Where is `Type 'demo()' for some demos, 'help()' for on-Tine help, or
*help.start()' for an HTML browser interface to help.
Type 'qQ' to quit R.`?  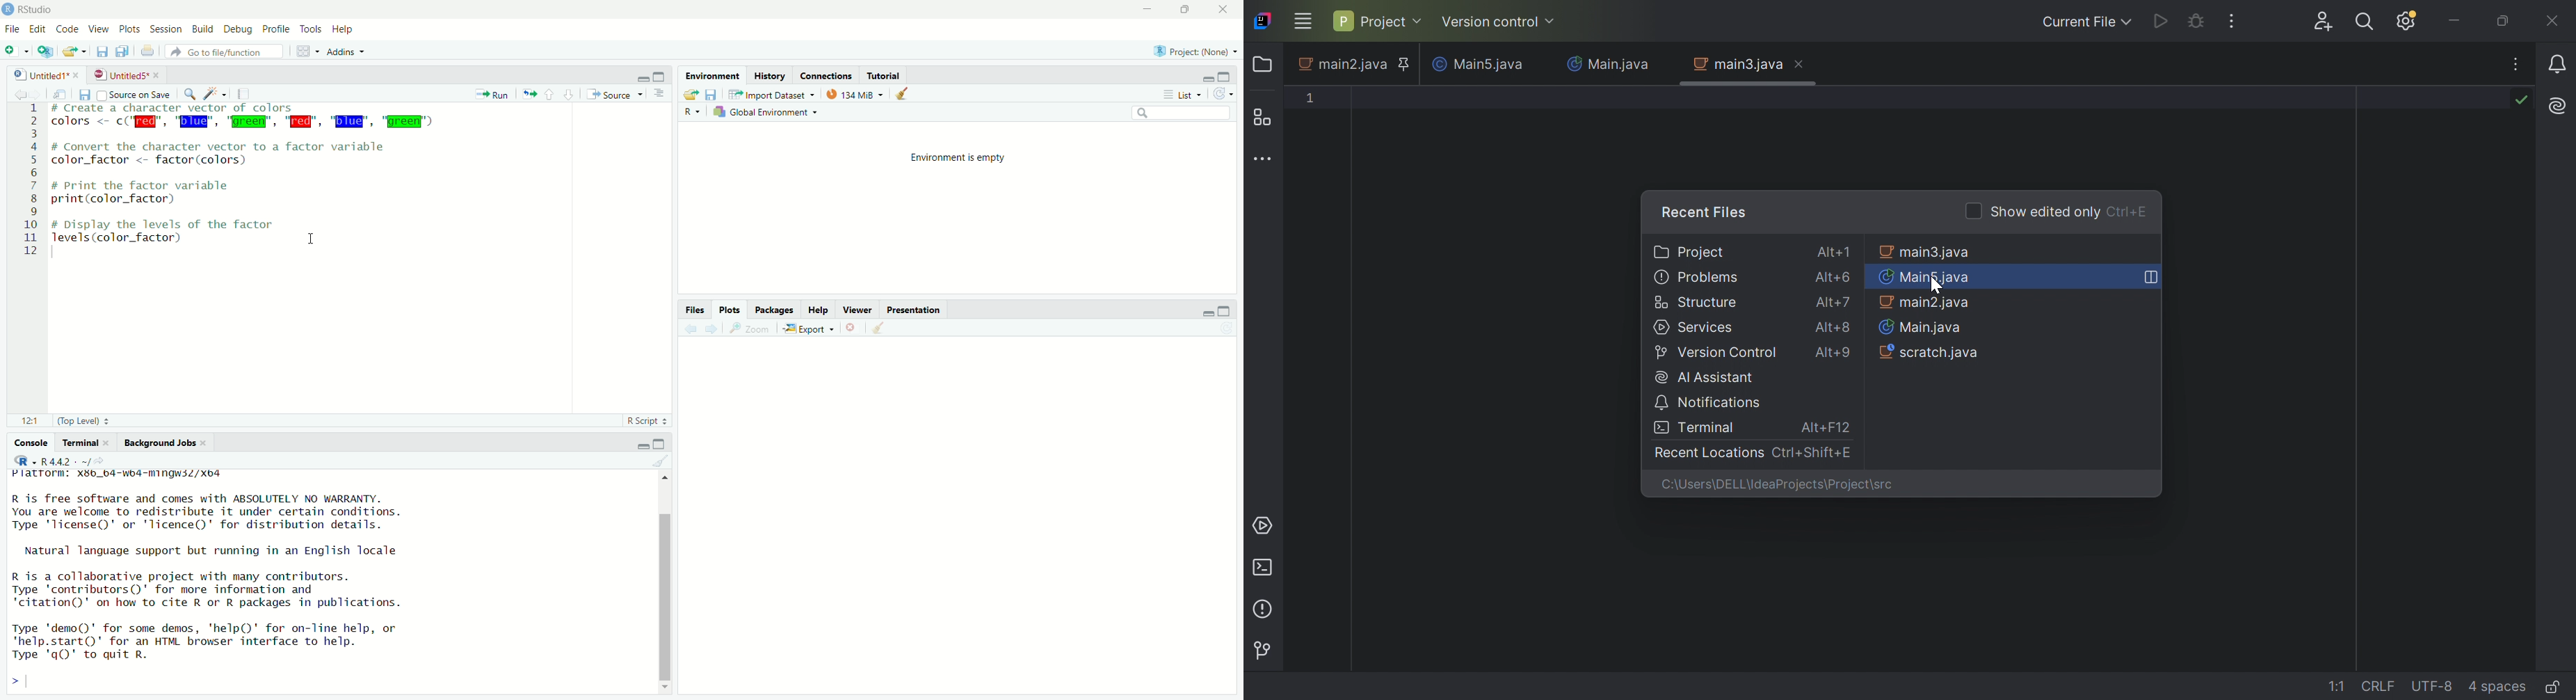 Type 'demo()' for some demos, 'help()' for on-Tine help, or
*help.start()' for an HTML browser interface to help.
Type 'qQ' to quit R. is located at coordinates (235, 640).